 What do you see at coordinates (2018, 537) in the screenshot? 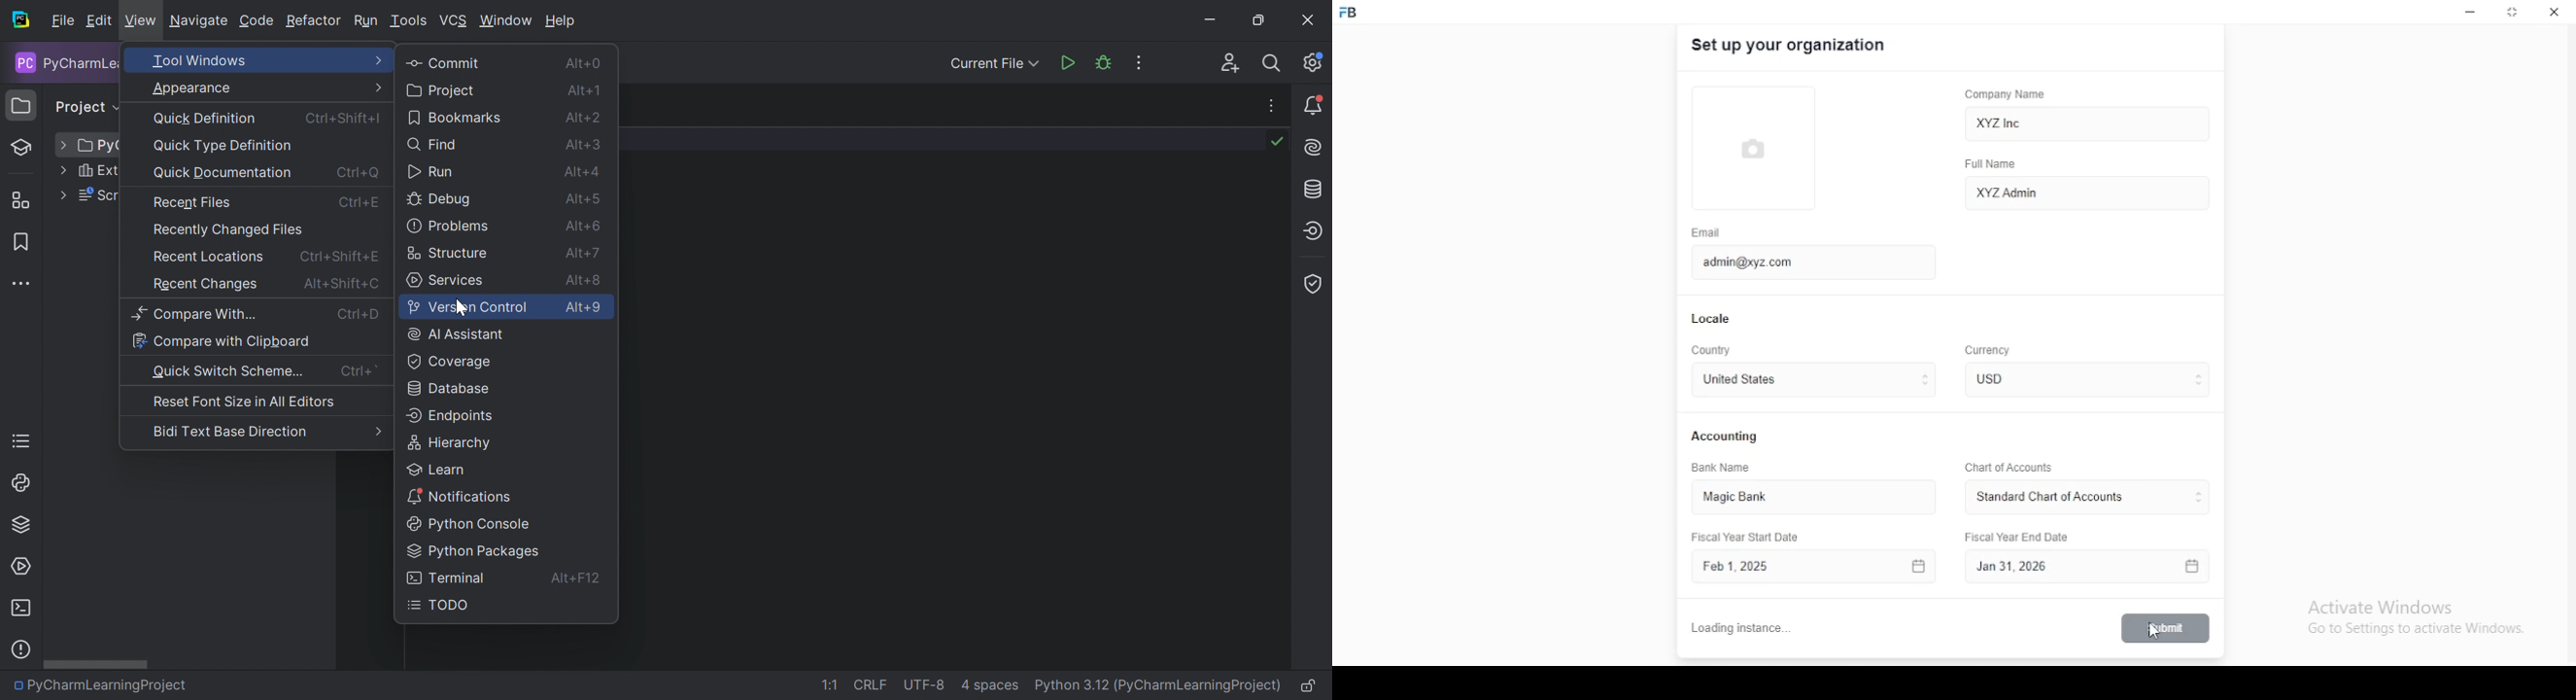
I see `Fiscal Year End Date` at bounding box center [2018, 537].